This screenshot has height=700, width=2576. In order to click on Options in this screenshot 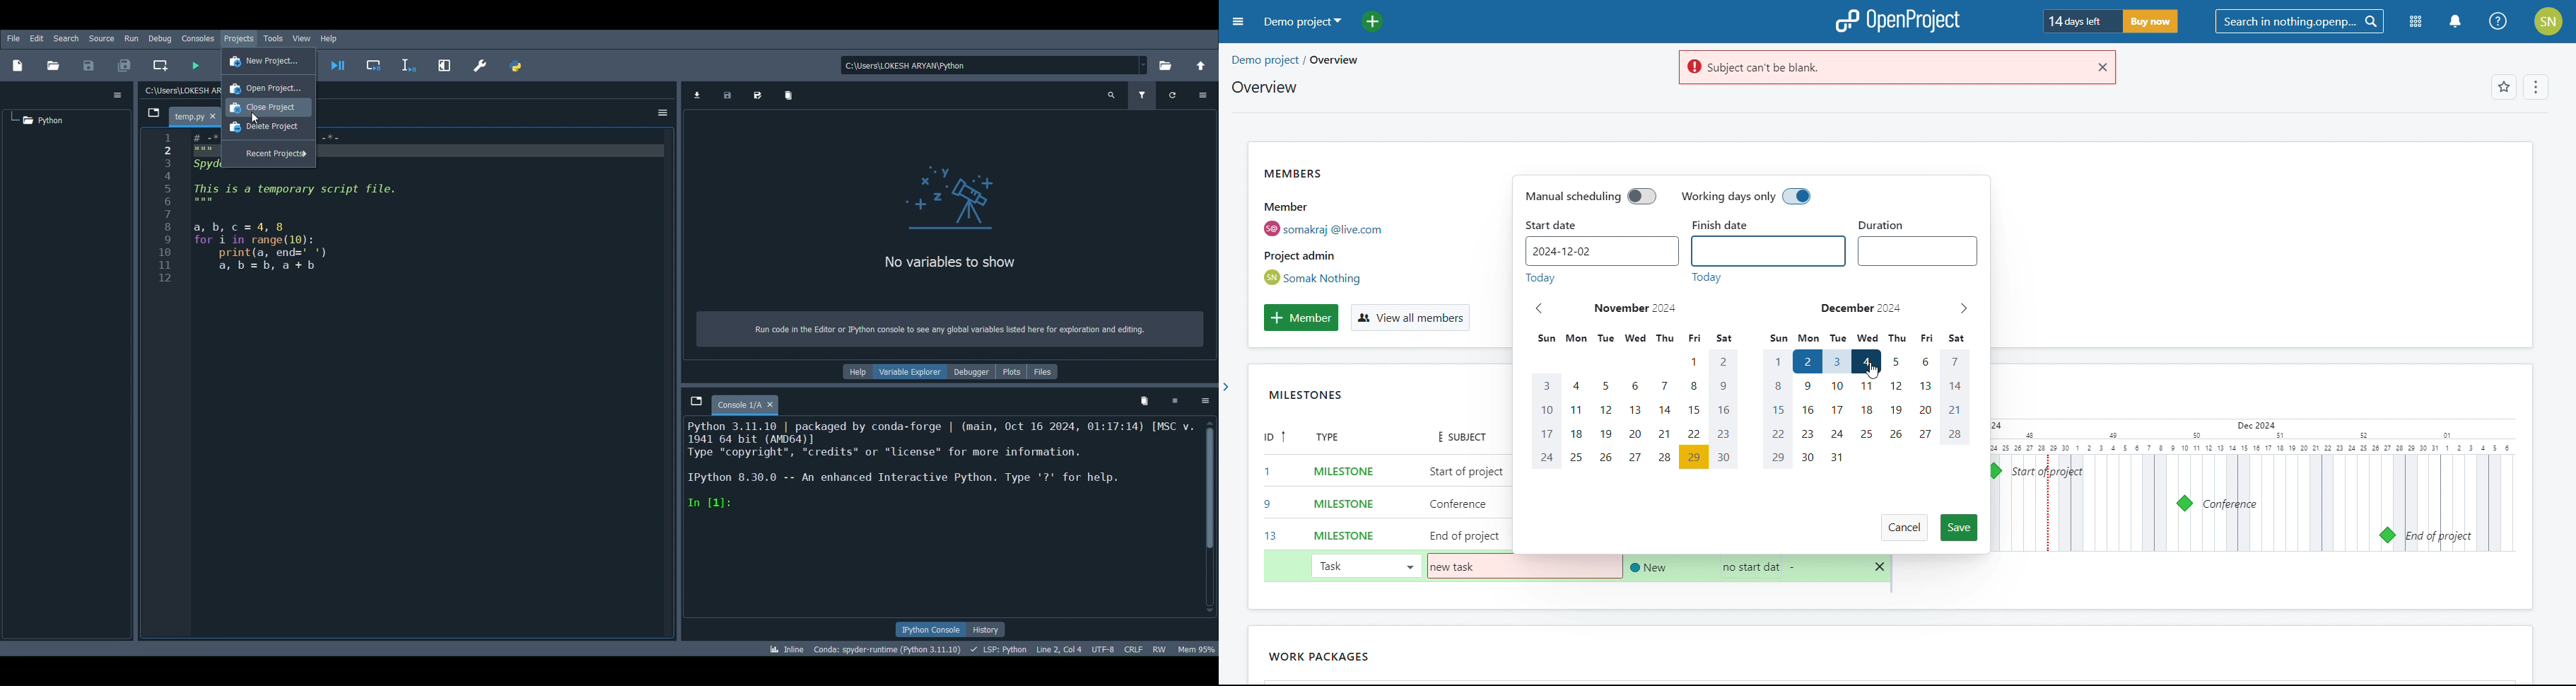, I will do `click(1203, 93)`.